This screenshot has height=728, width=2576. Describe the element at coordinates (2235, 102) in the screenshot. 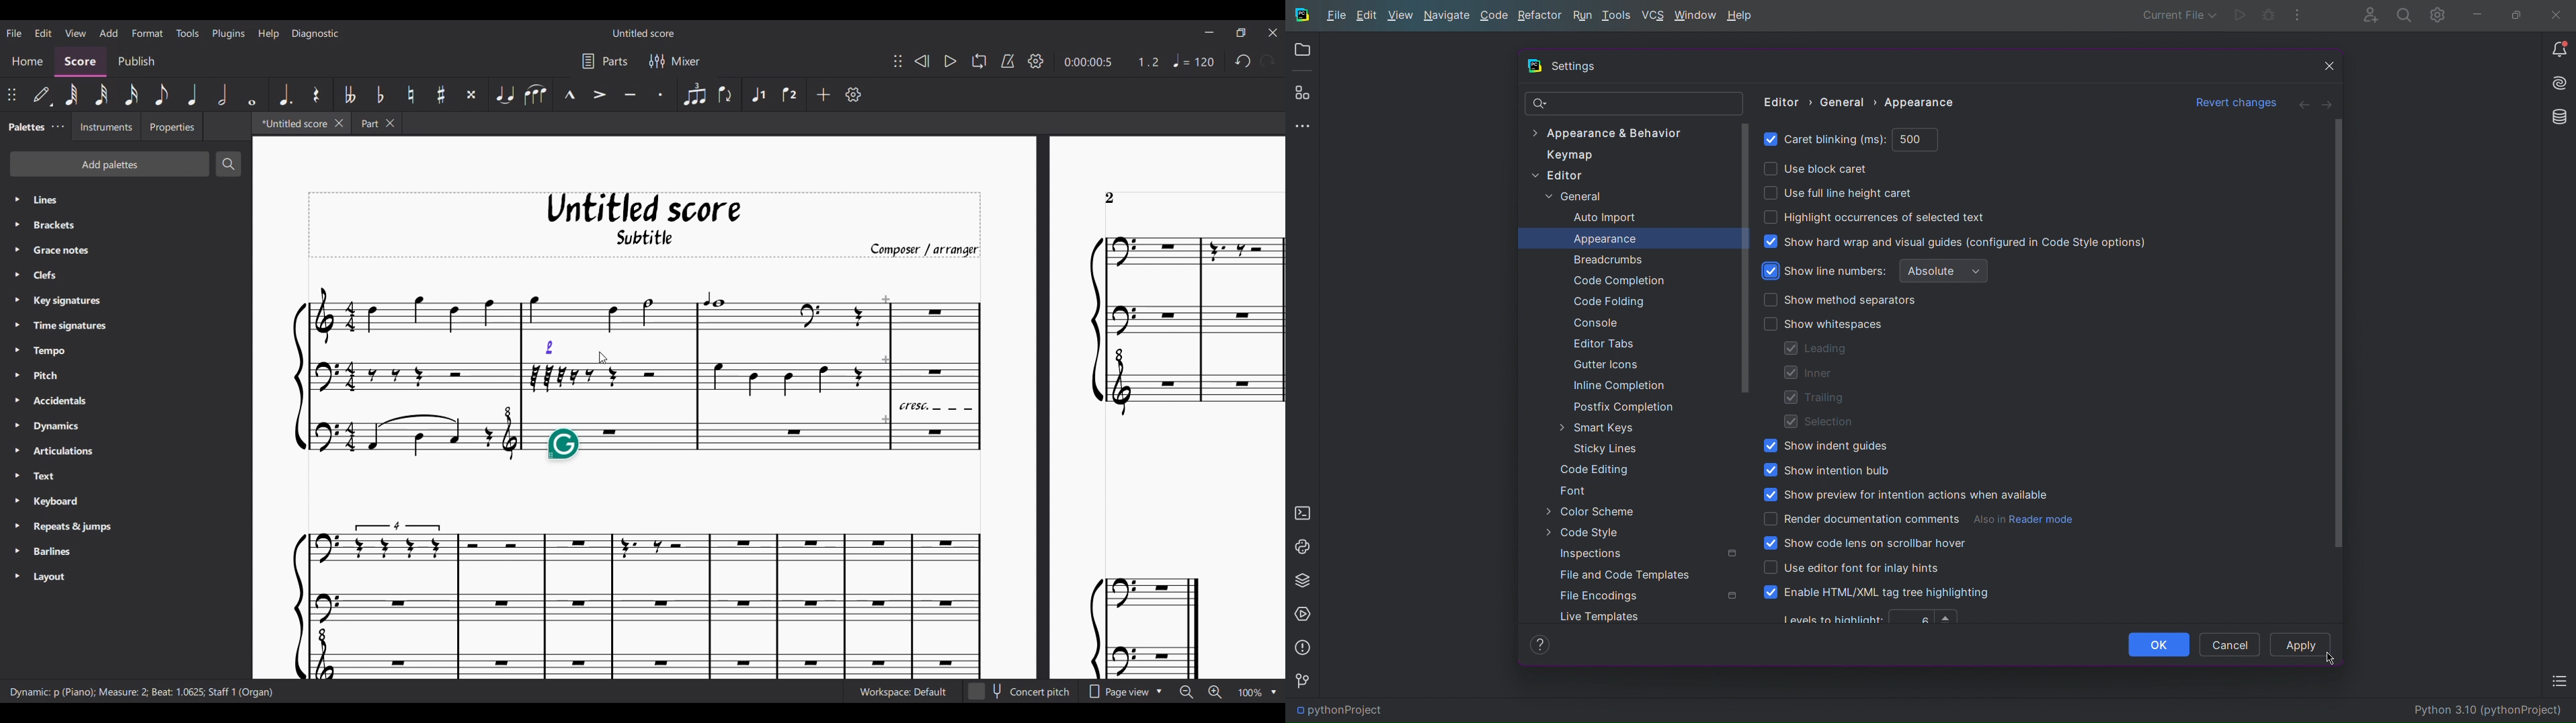

I see `Revert changes` at that location.